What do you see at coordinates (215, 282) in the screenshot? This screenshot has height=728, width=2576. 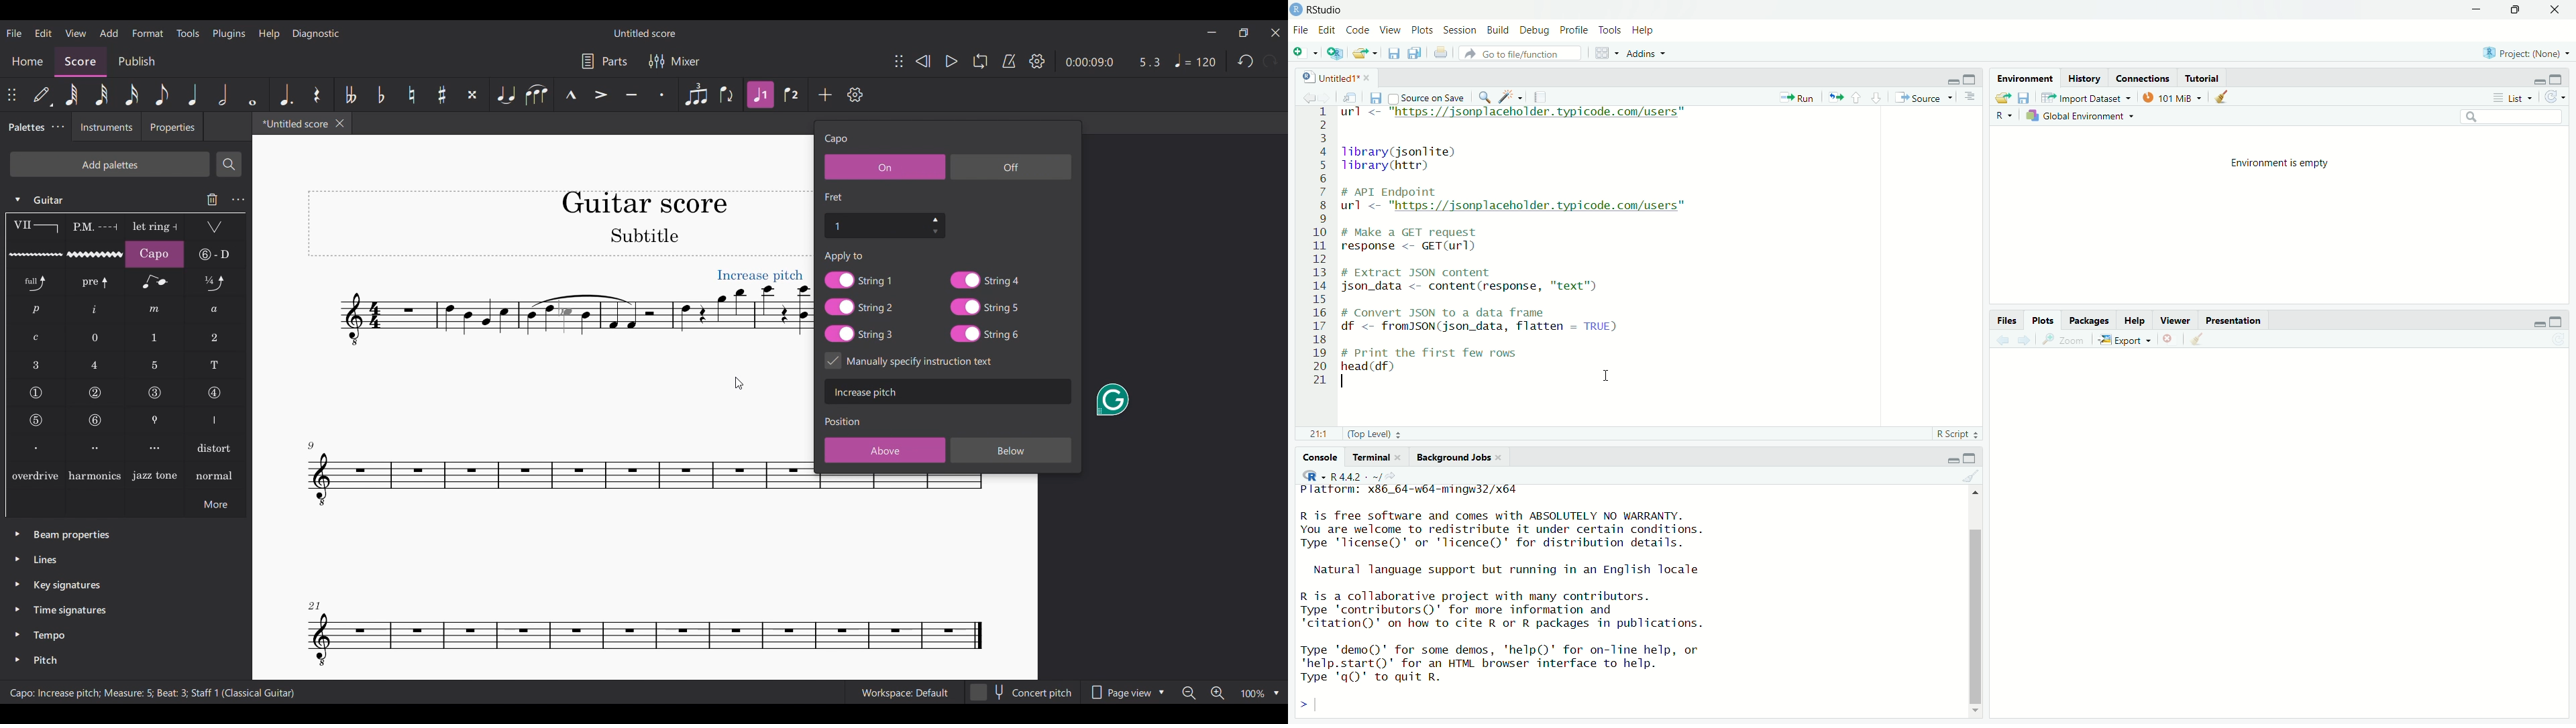 I see `Slight bend` at bounding box center [215, 282].